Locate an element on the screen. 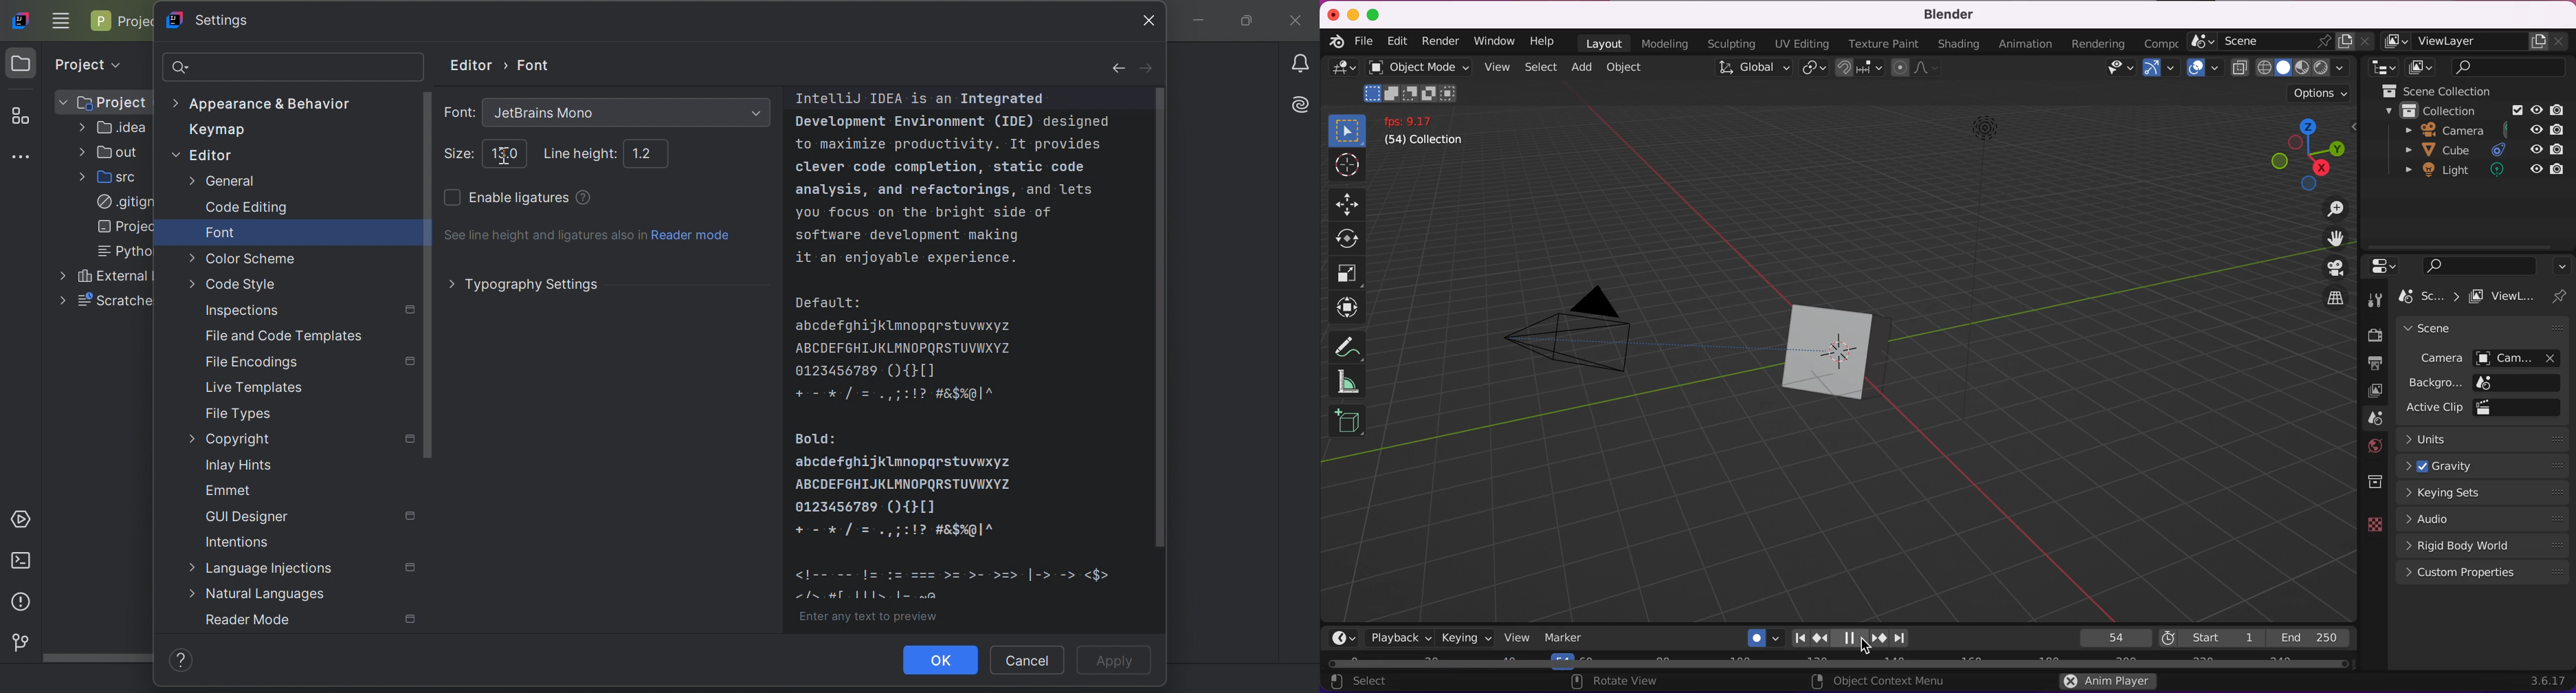  view layer is located at coordinates (2376, 391).